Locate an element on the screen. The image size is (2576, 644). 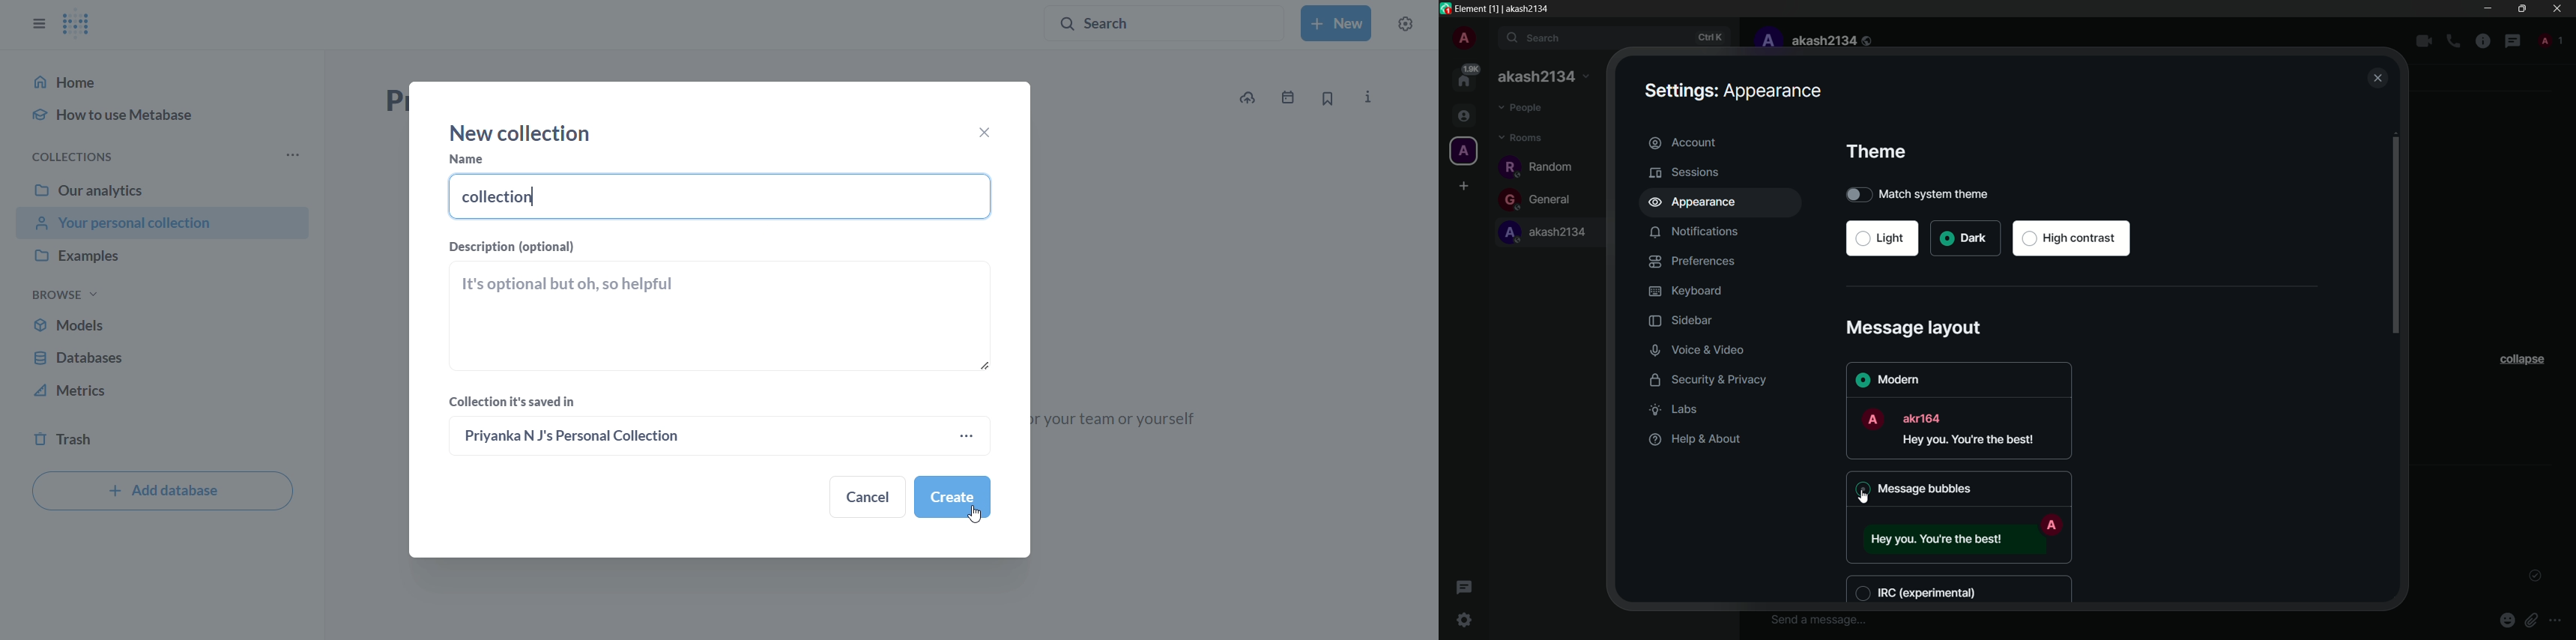
room info is located at coordinates (2483, 42).